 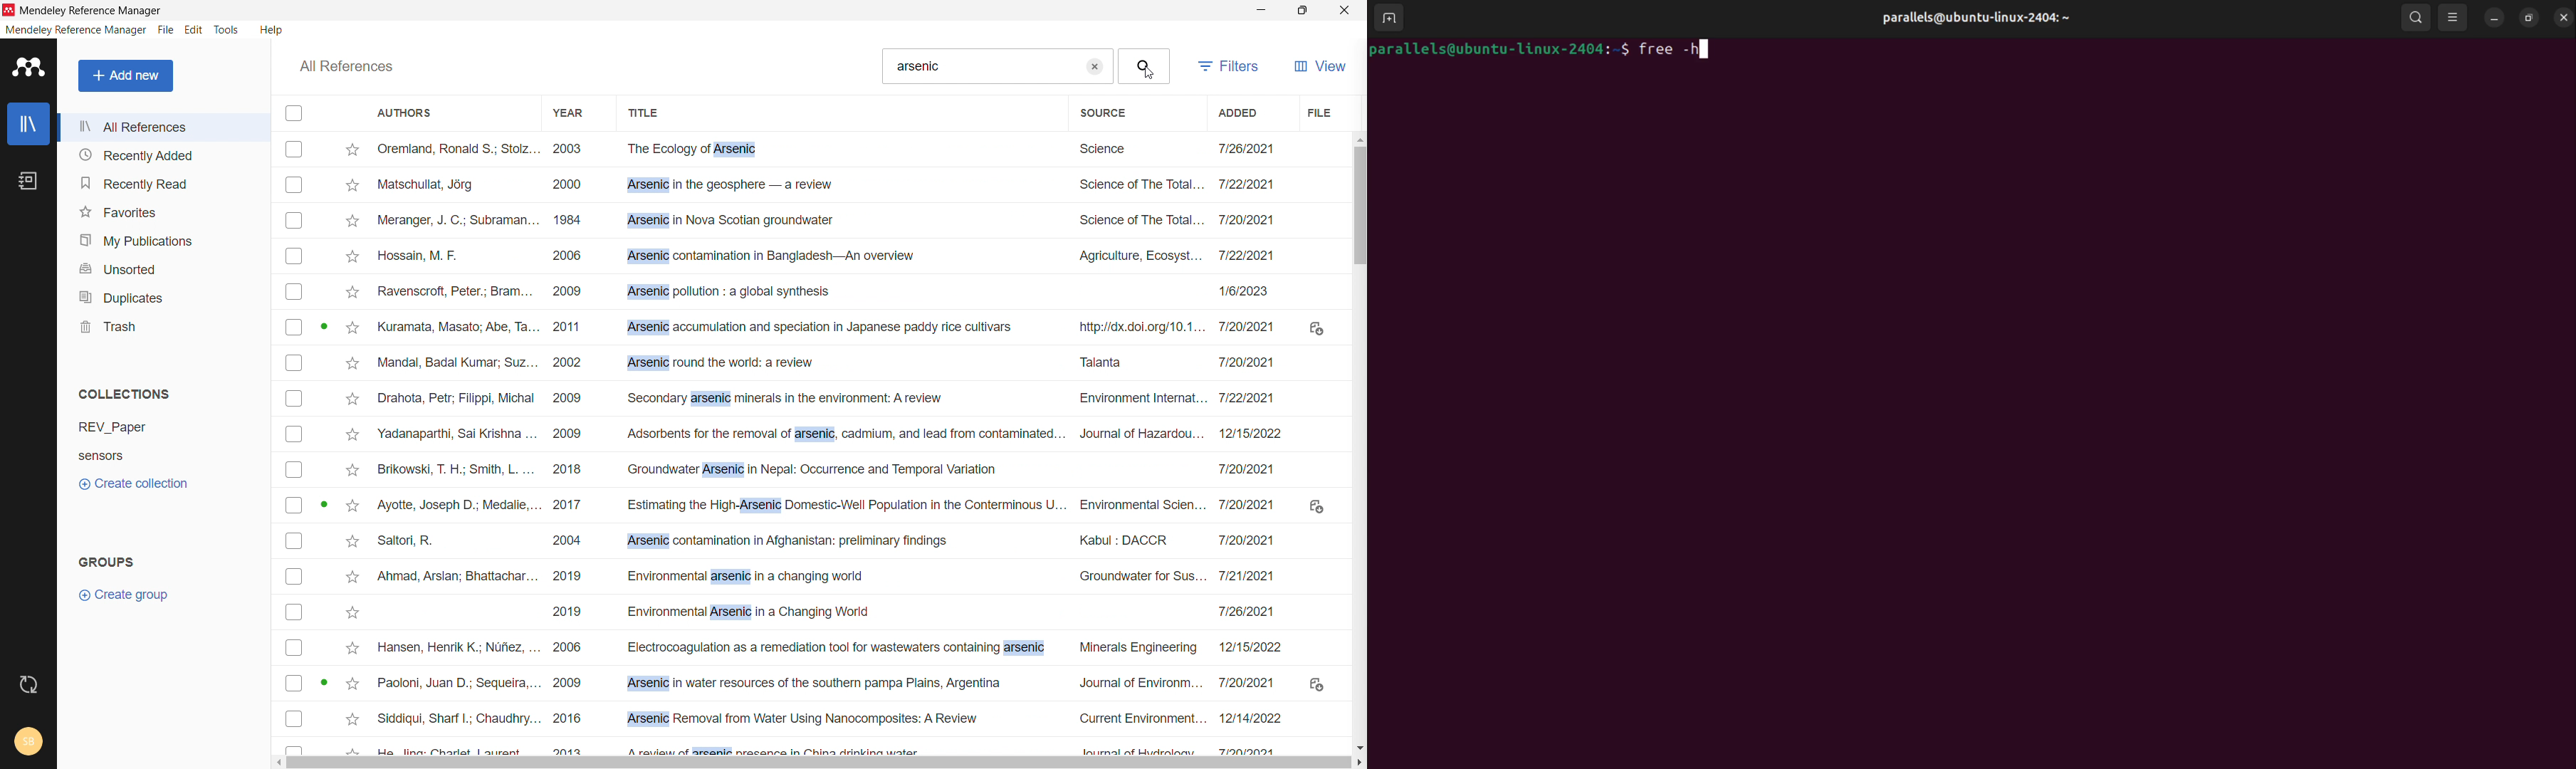 I want to click on groups, so click(x=107, y=562).